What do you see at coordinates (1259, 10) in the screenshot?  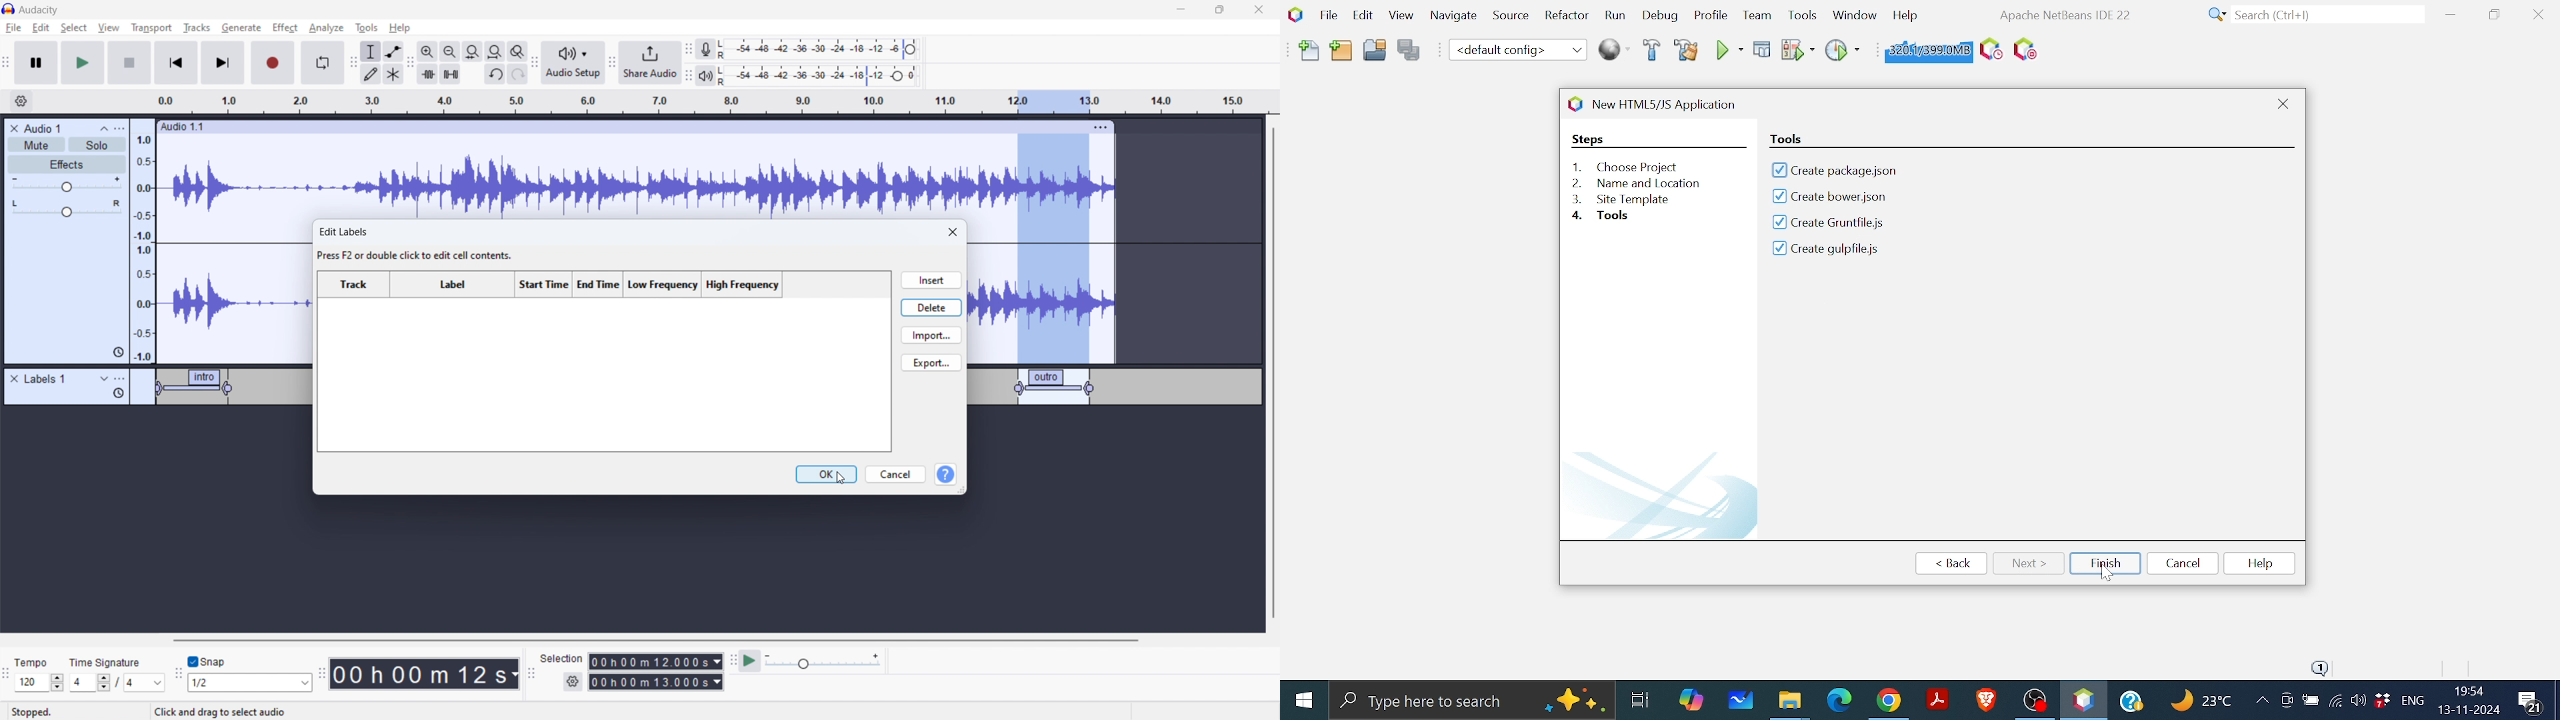 I see `close` at bounding box center [1259, 10].